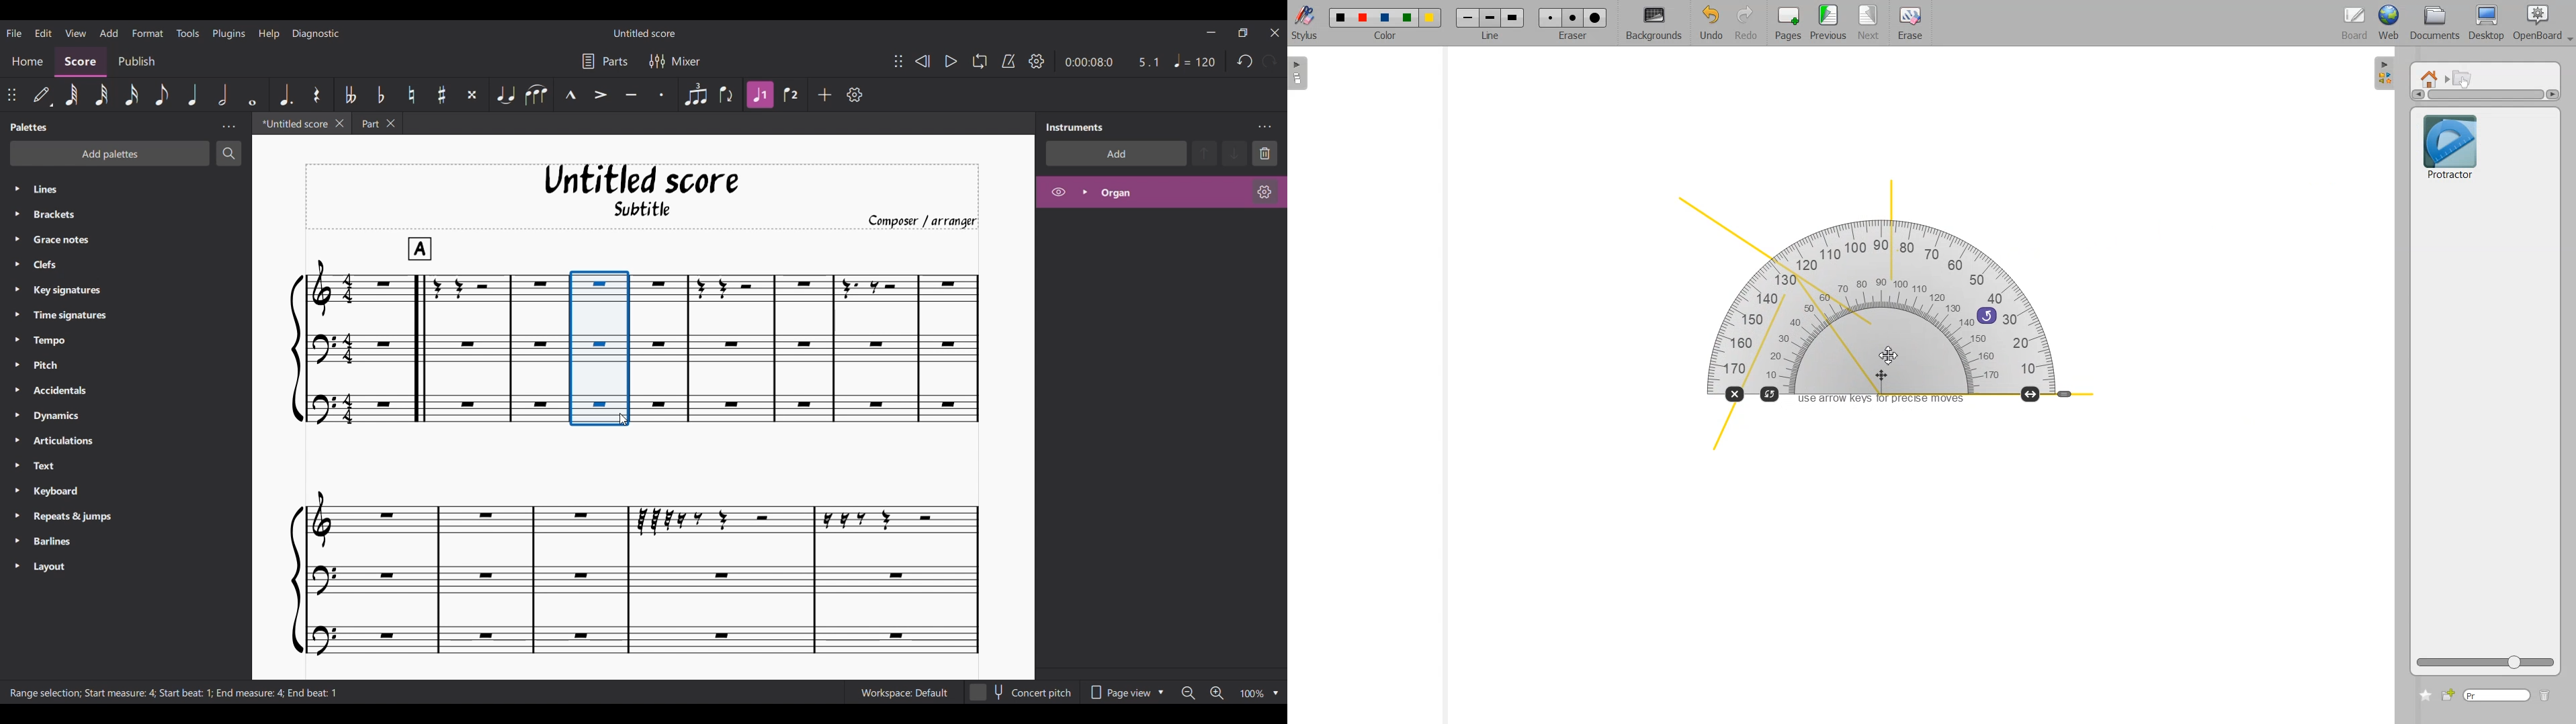 Image resolution: width=2576 pixels, height=728 pixels. Describe the element at coordinates (1162, 194) in the screenshot. I see `Highlighted after current selection` at that location.